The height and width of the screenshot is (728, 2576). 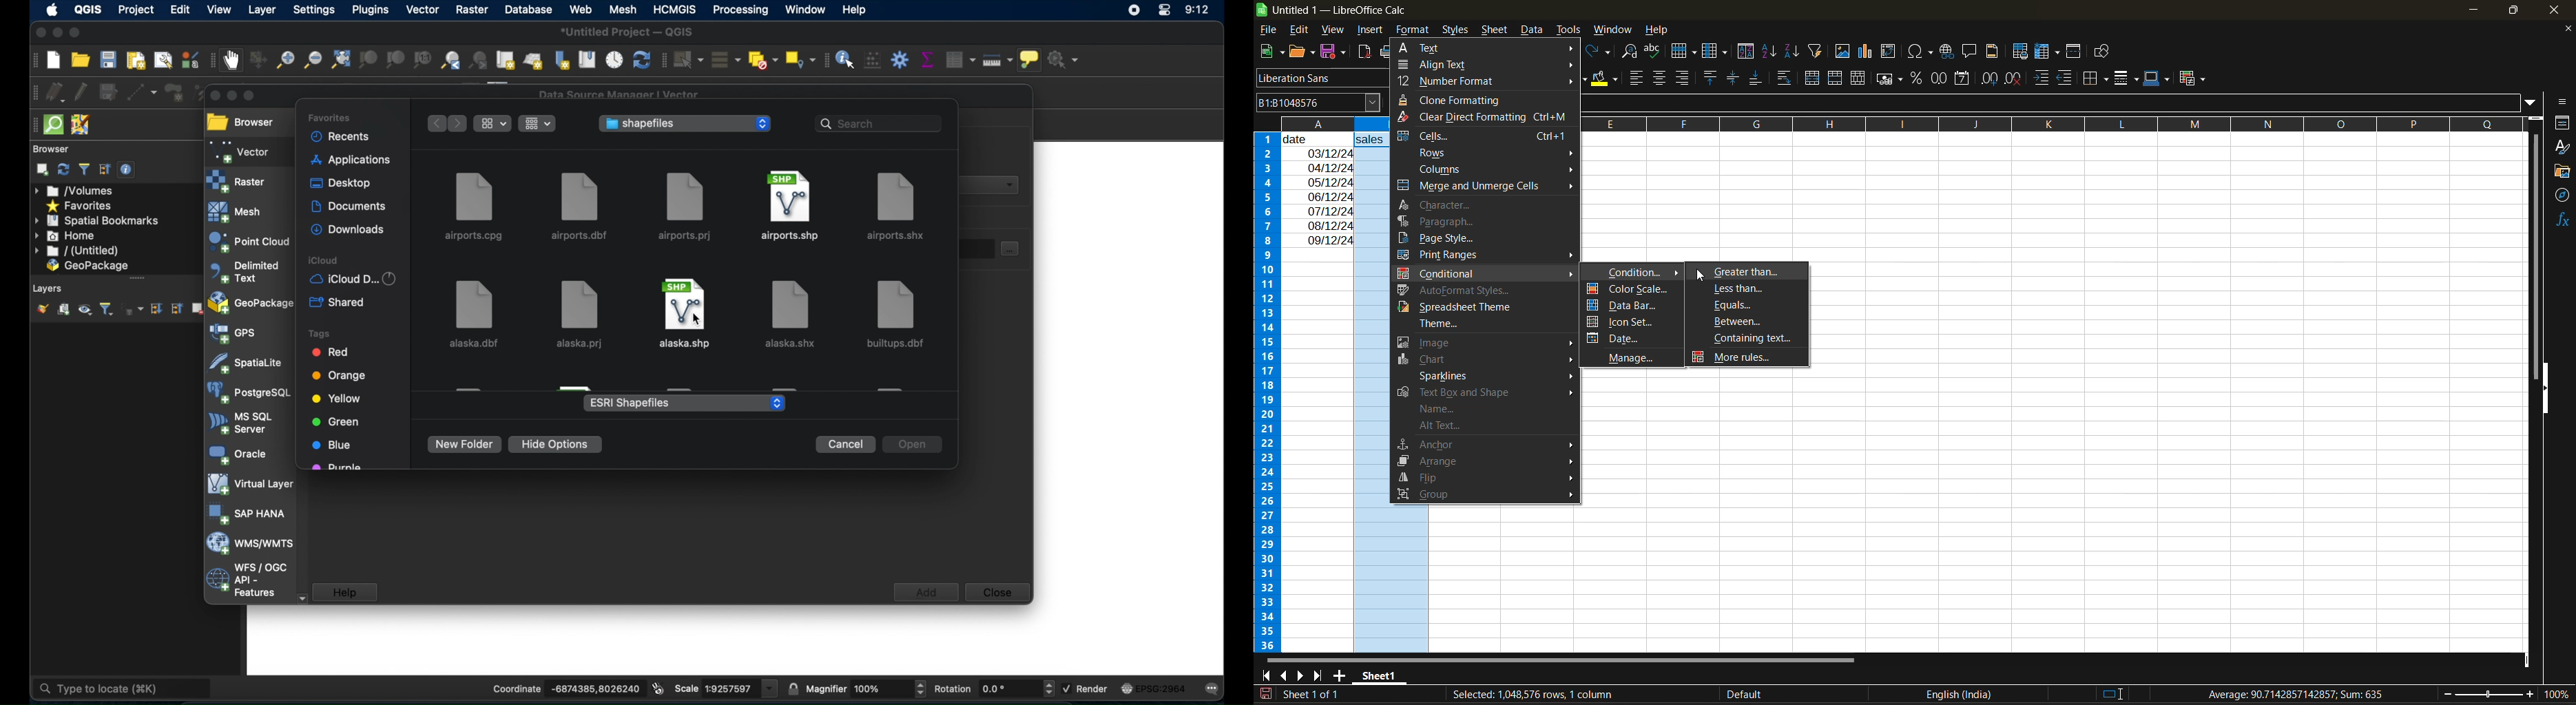 I want to click on redo, so click(x=1601, y=52).